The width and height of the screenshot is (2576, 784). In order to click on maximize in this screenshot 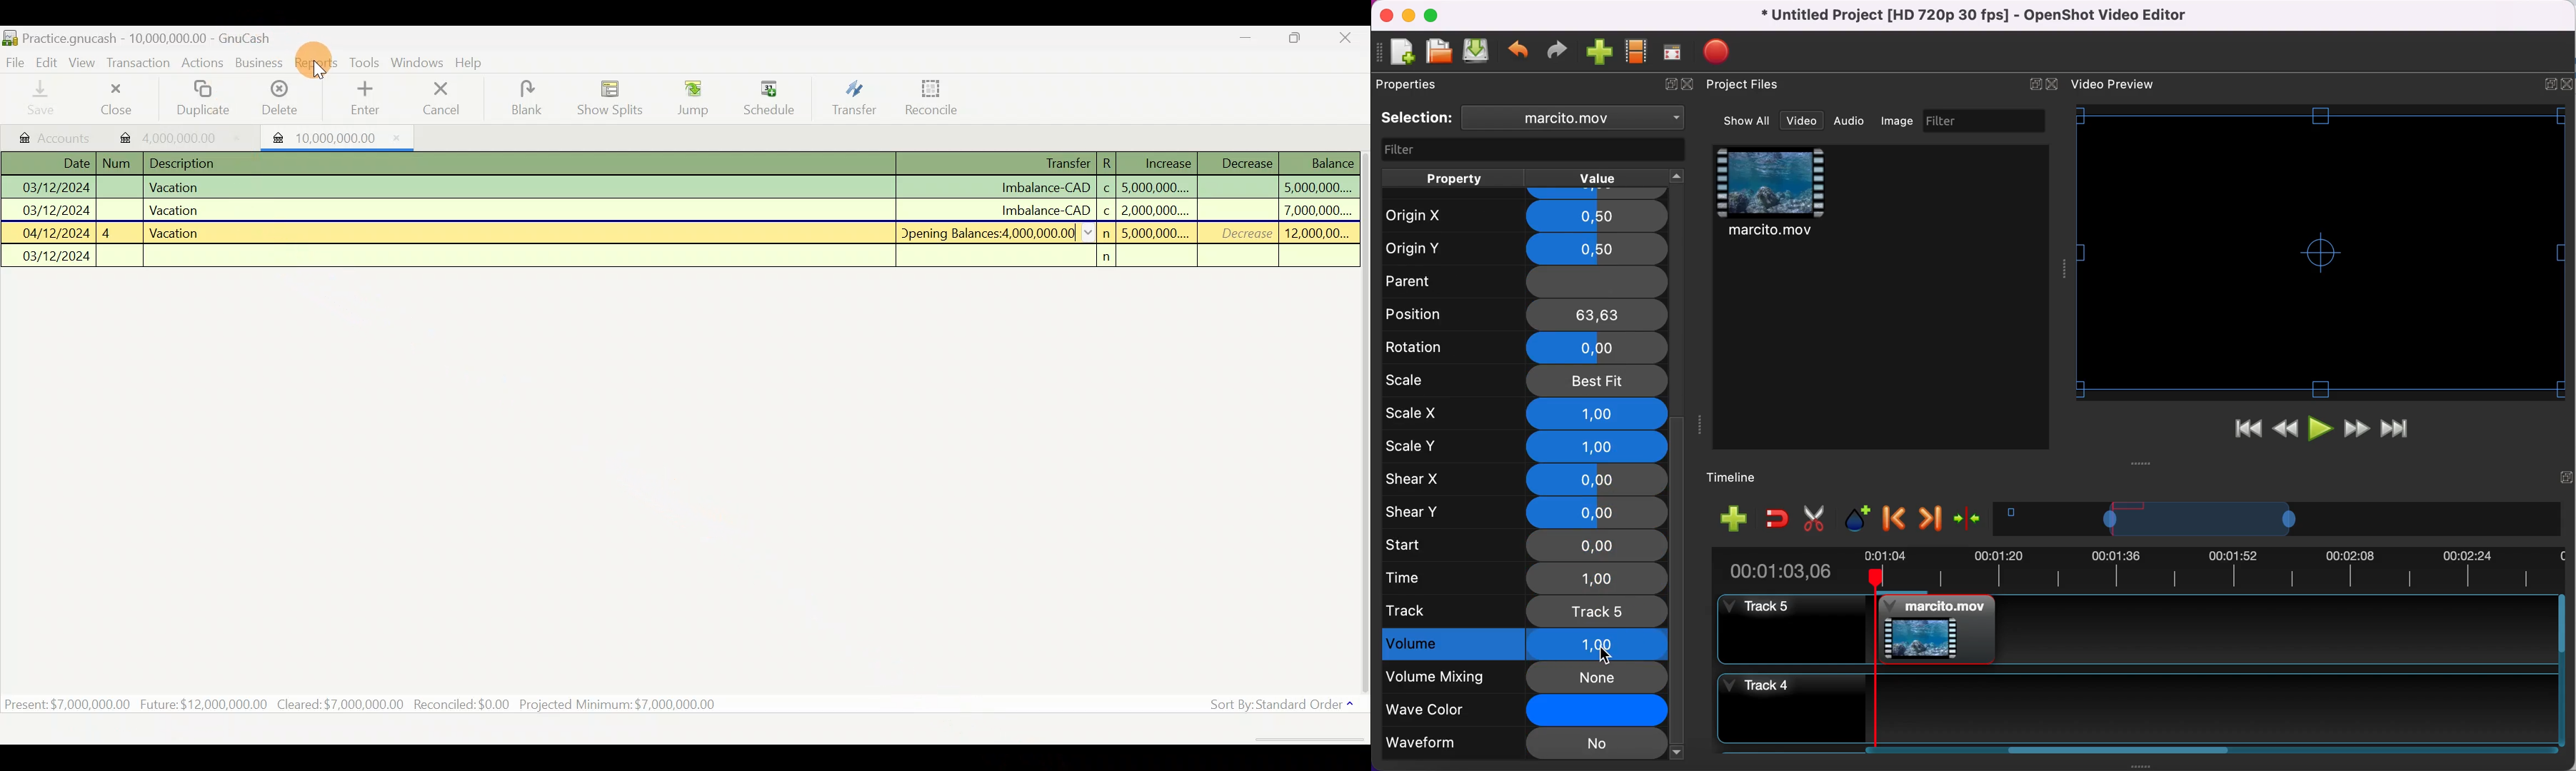, I will do `click(1434, 15)`.